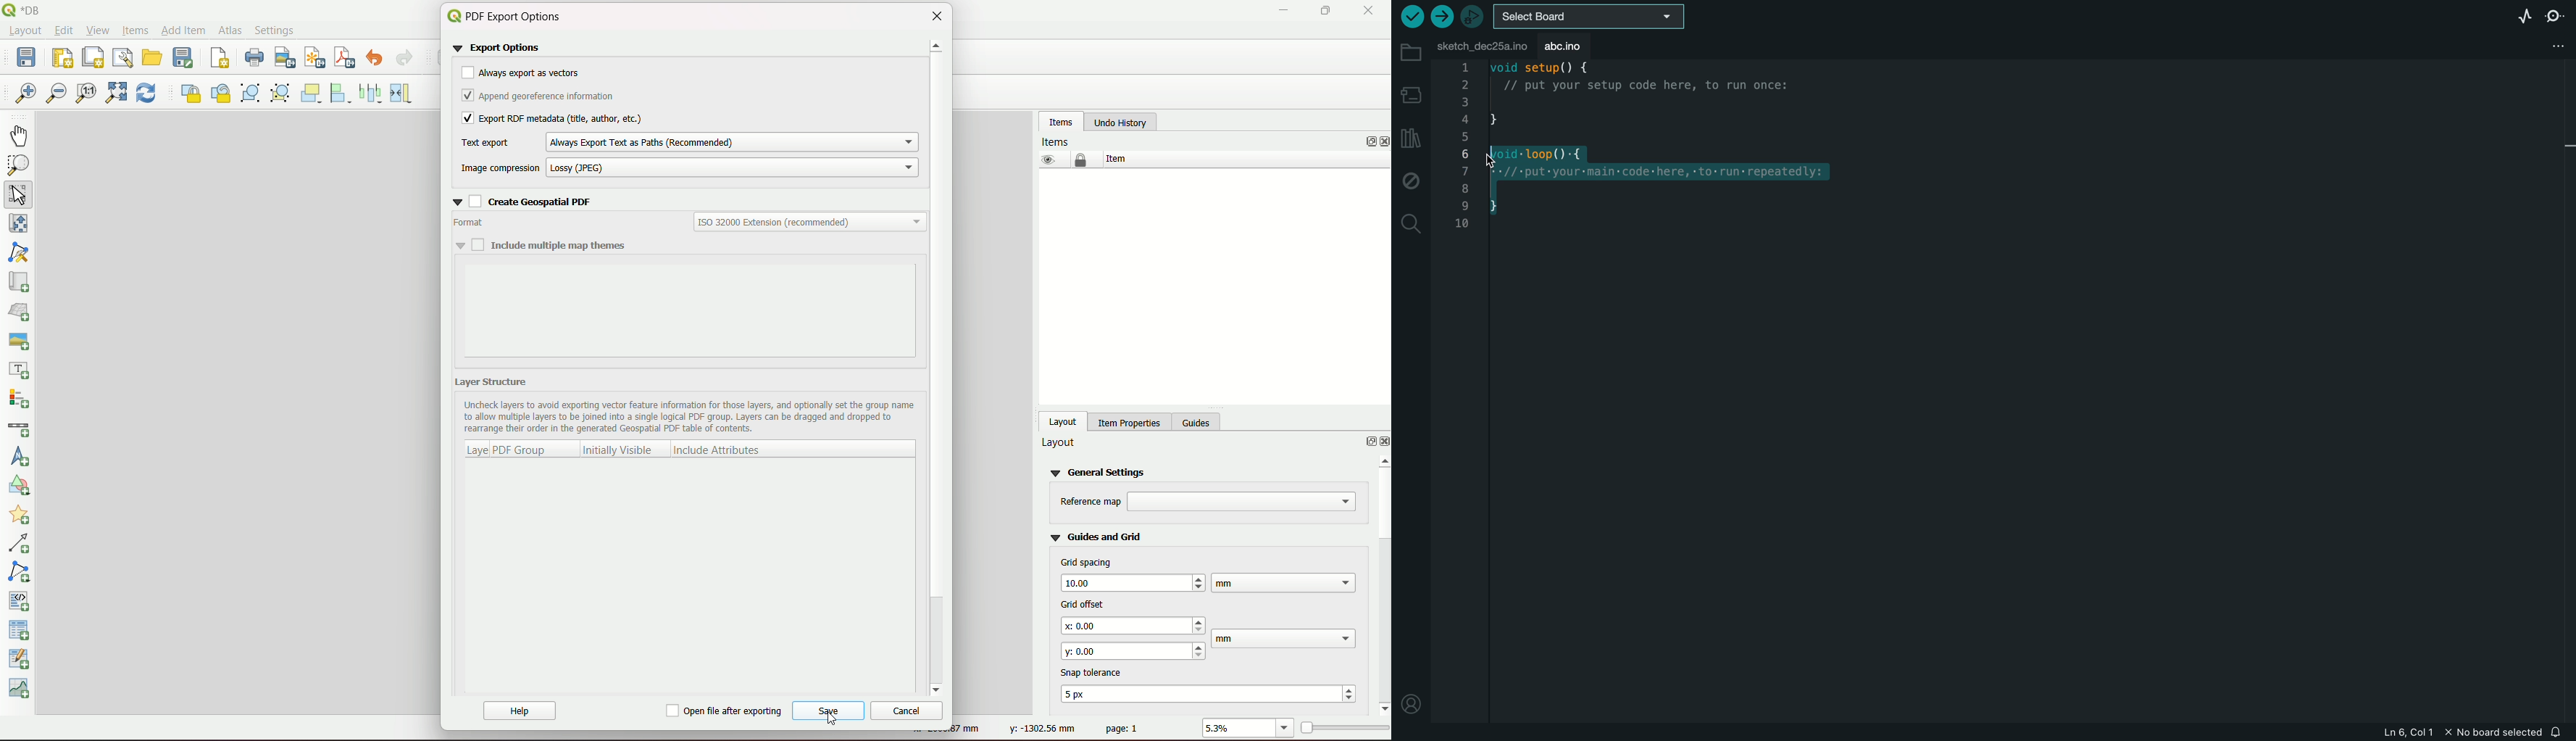  I want to click on select/move item, so click(20, 194).